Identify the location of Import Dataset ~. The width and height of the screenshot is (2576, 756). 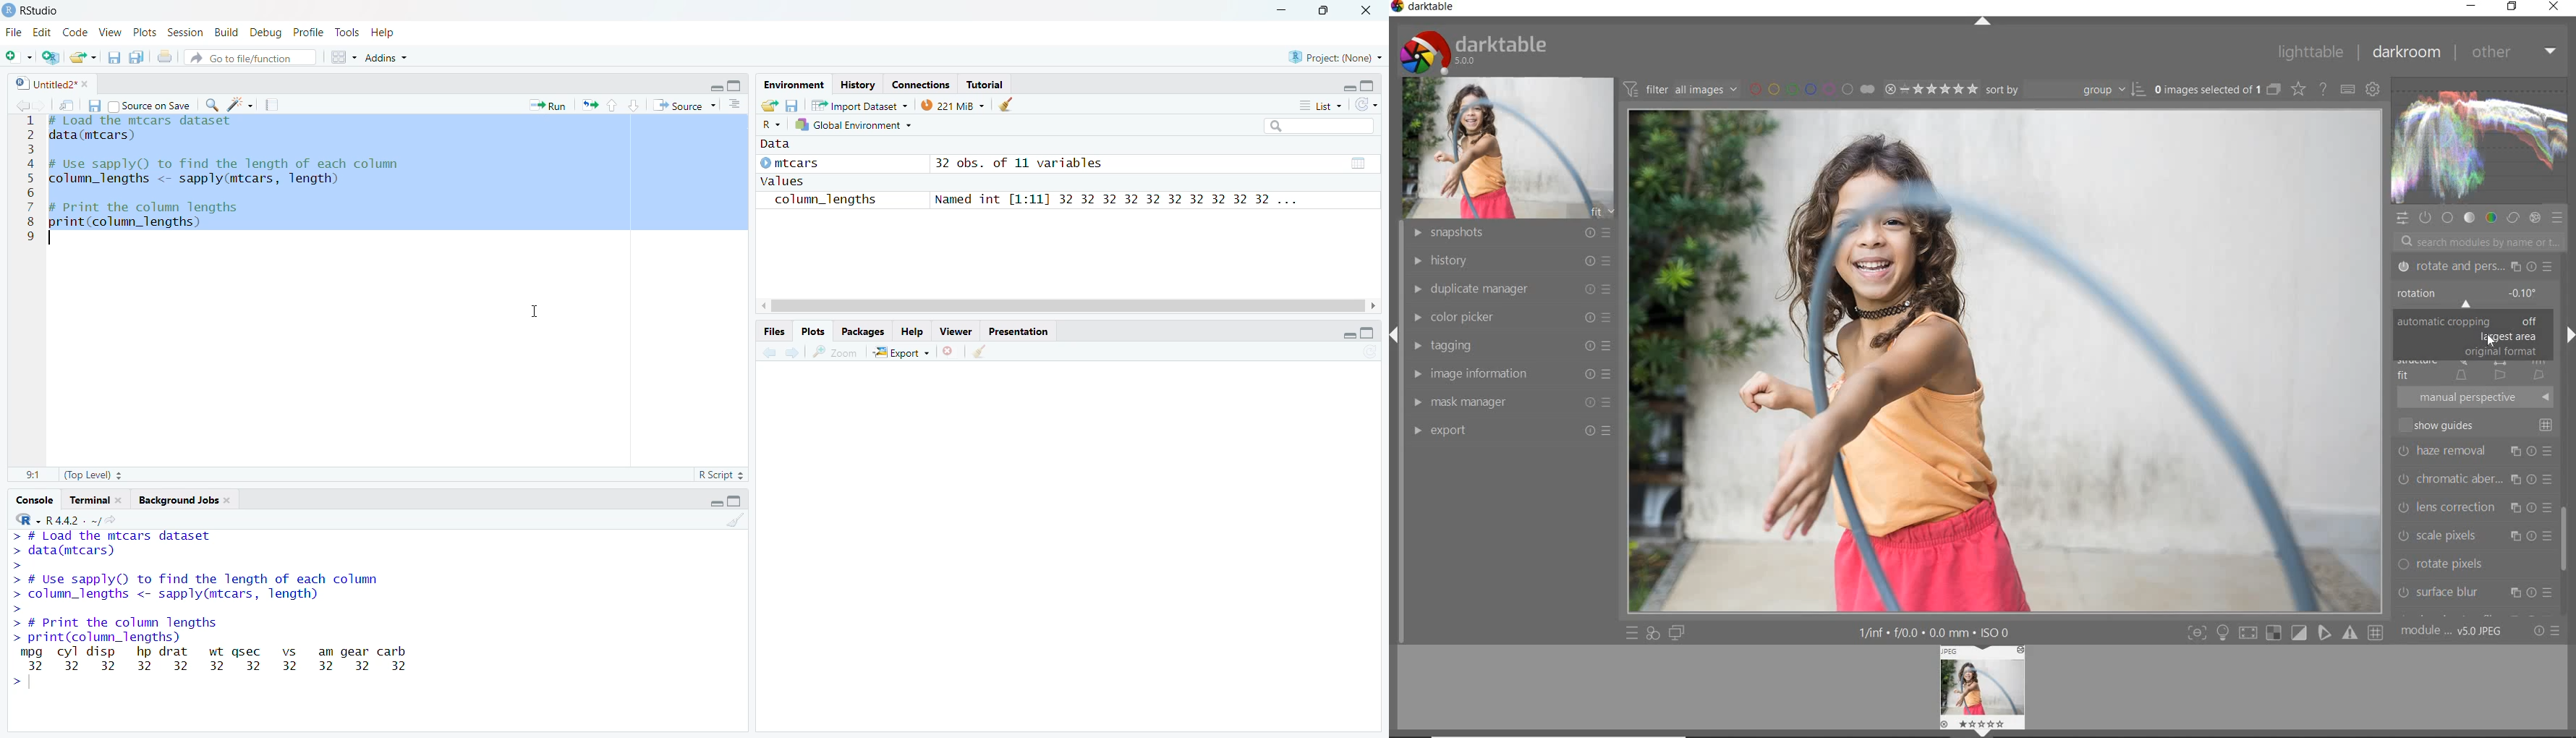
(859, 105).